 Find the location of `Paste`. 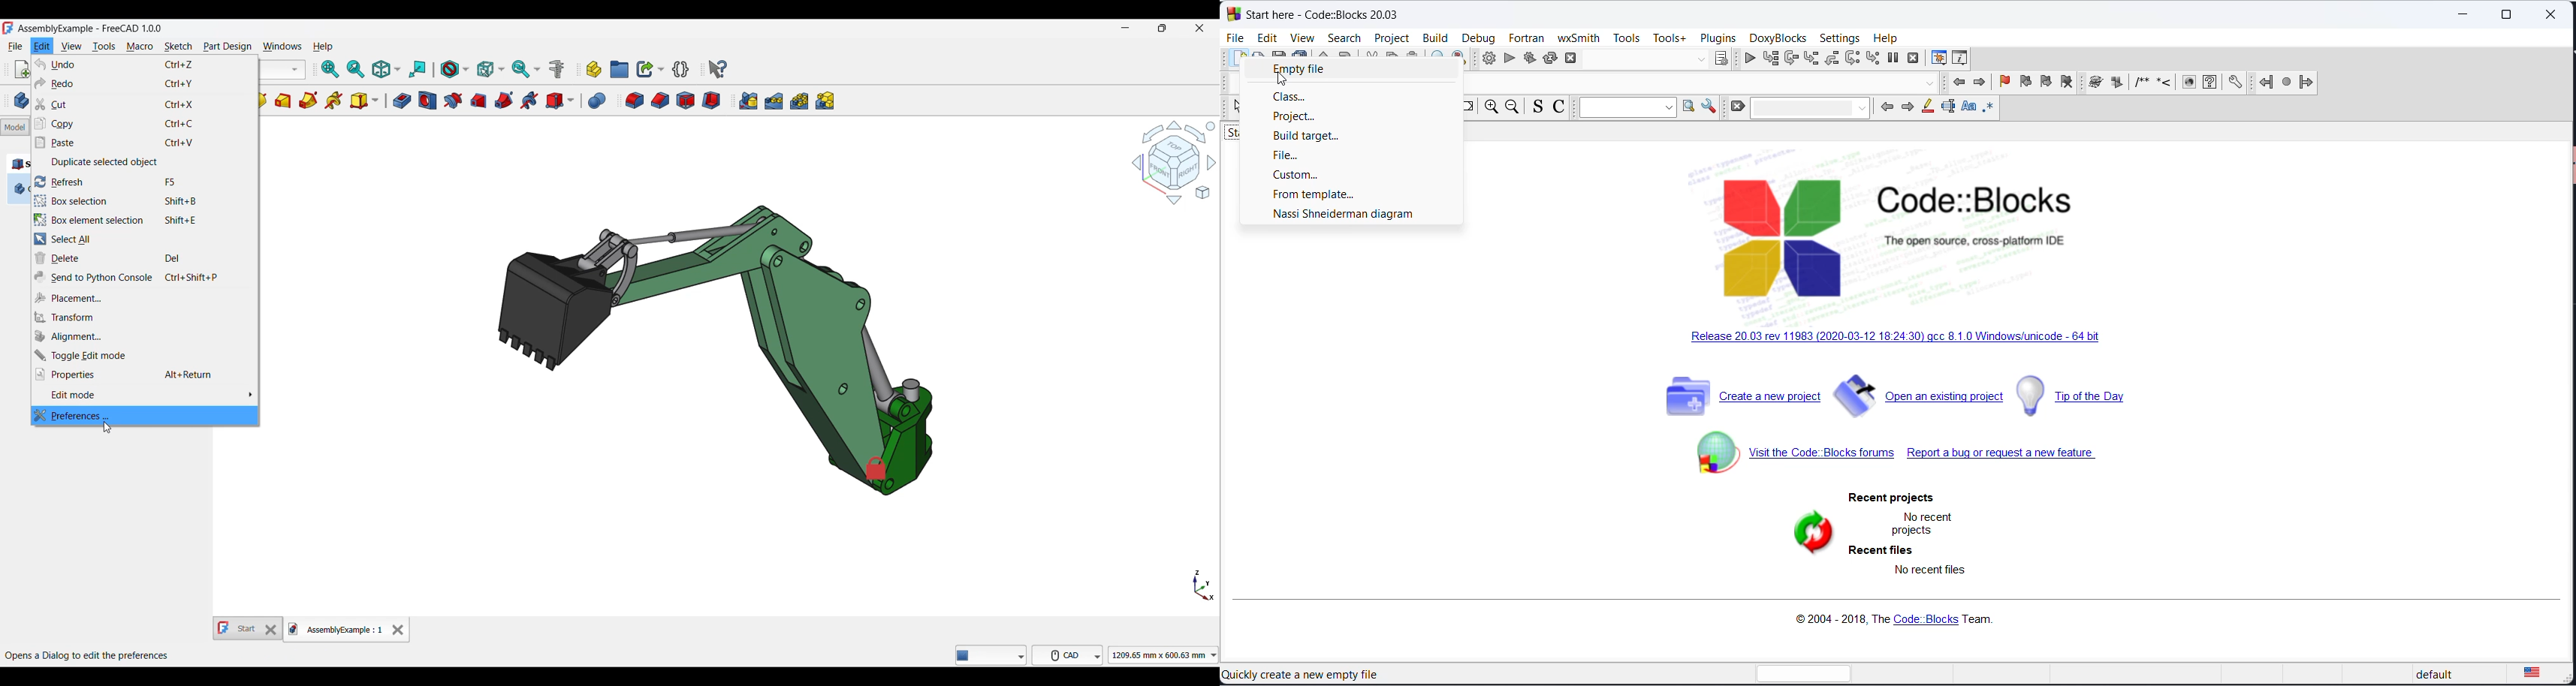

Paste is located at coordinates (146, 142).